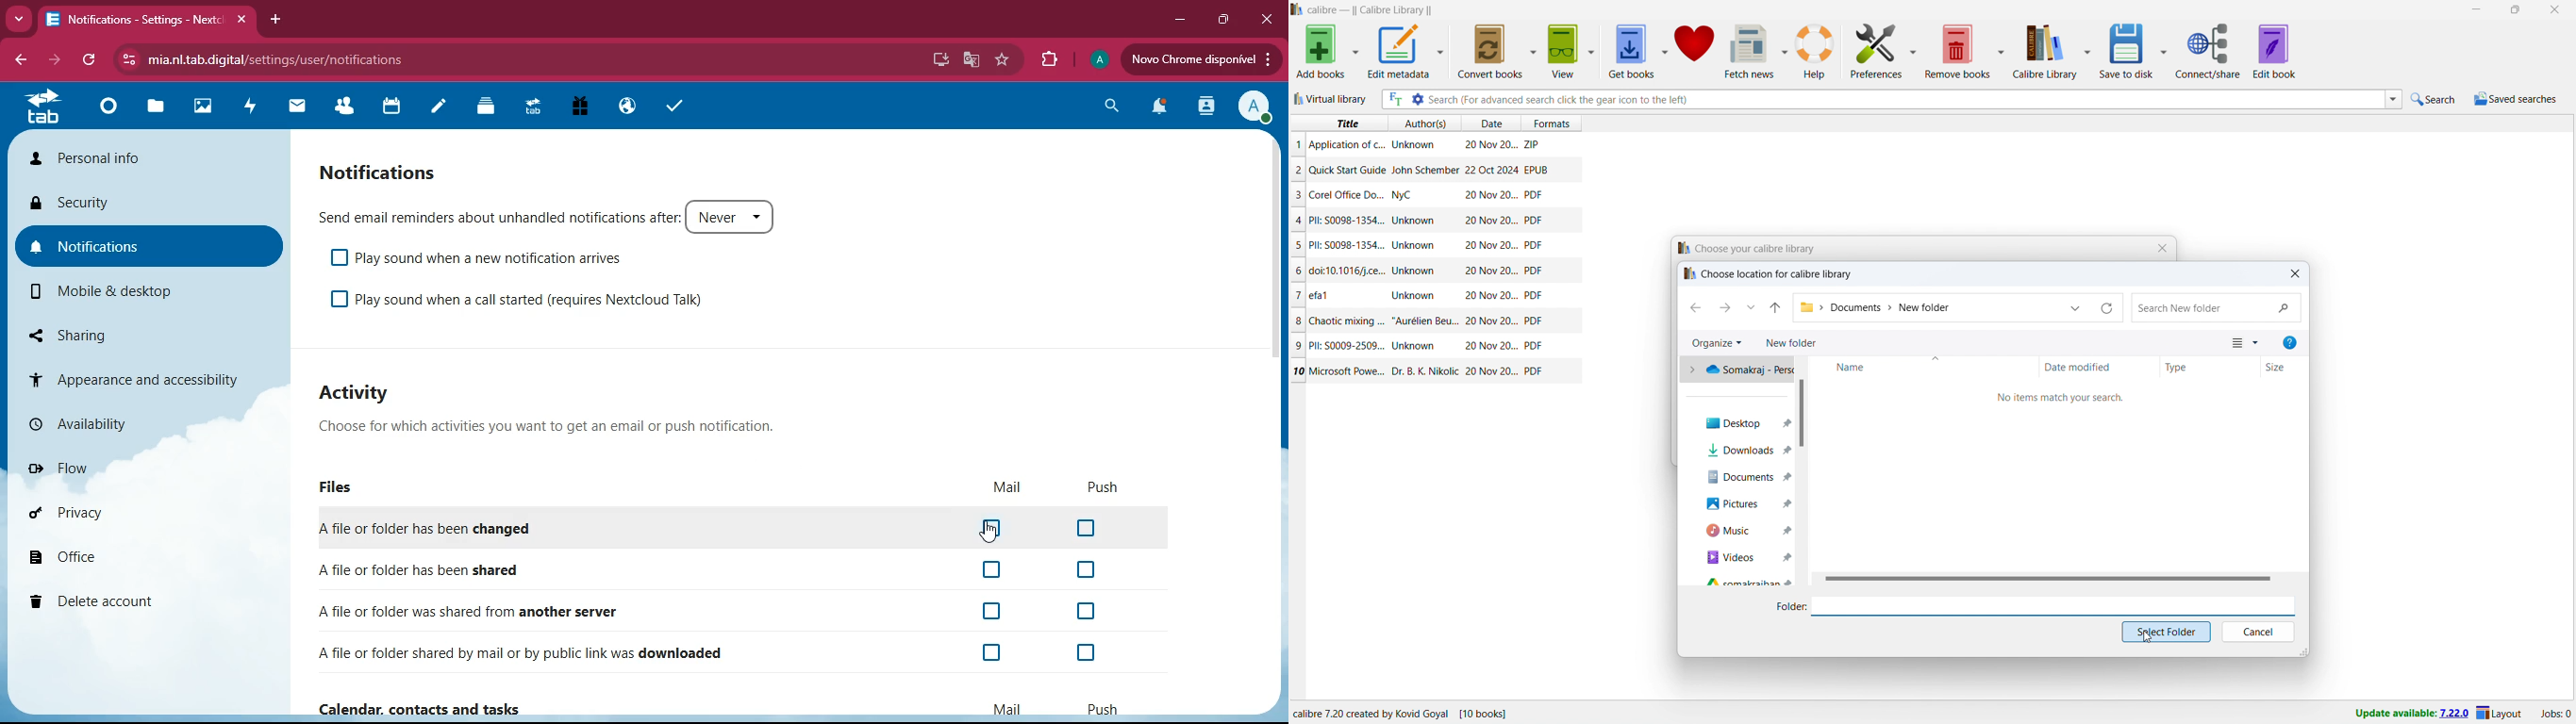 The width and height of the screenshot is (2576, 728). What do you see at coordinates (1776, 307) in the screenshot?
I see `go to originating folder` at bounding box center [1776, 307].